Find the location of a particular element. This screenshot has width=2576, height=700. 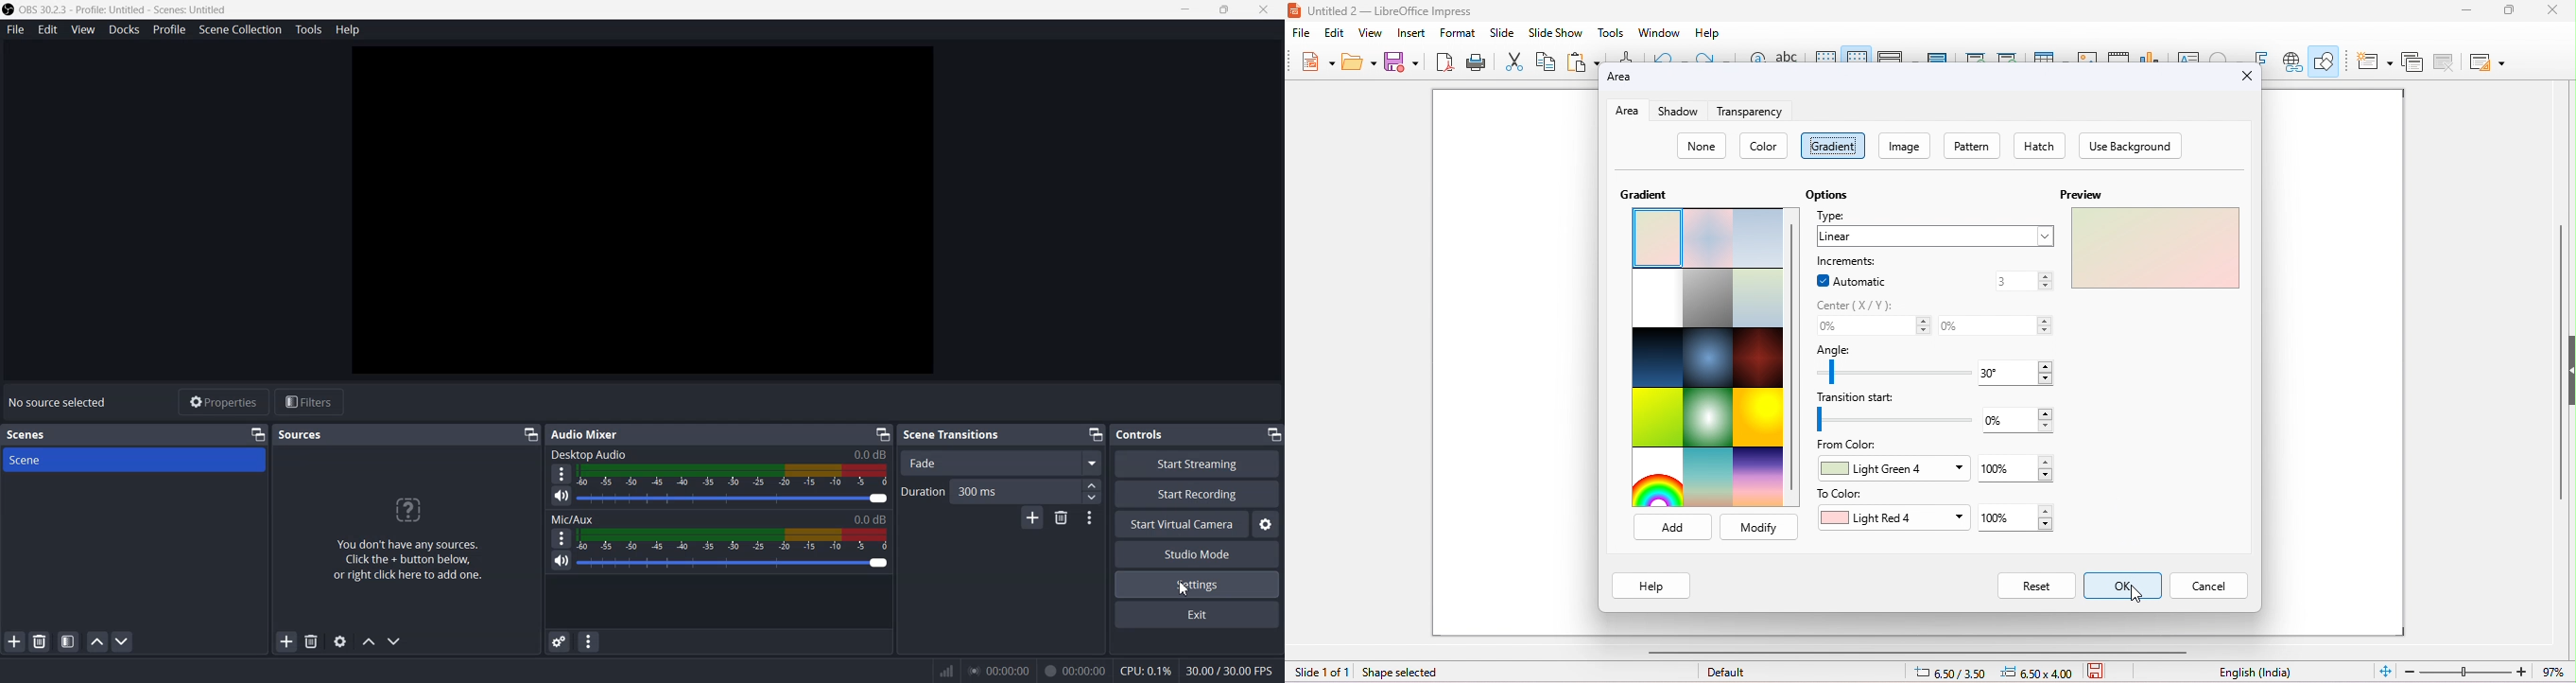

gradient is located at coordinates (1641, 198).